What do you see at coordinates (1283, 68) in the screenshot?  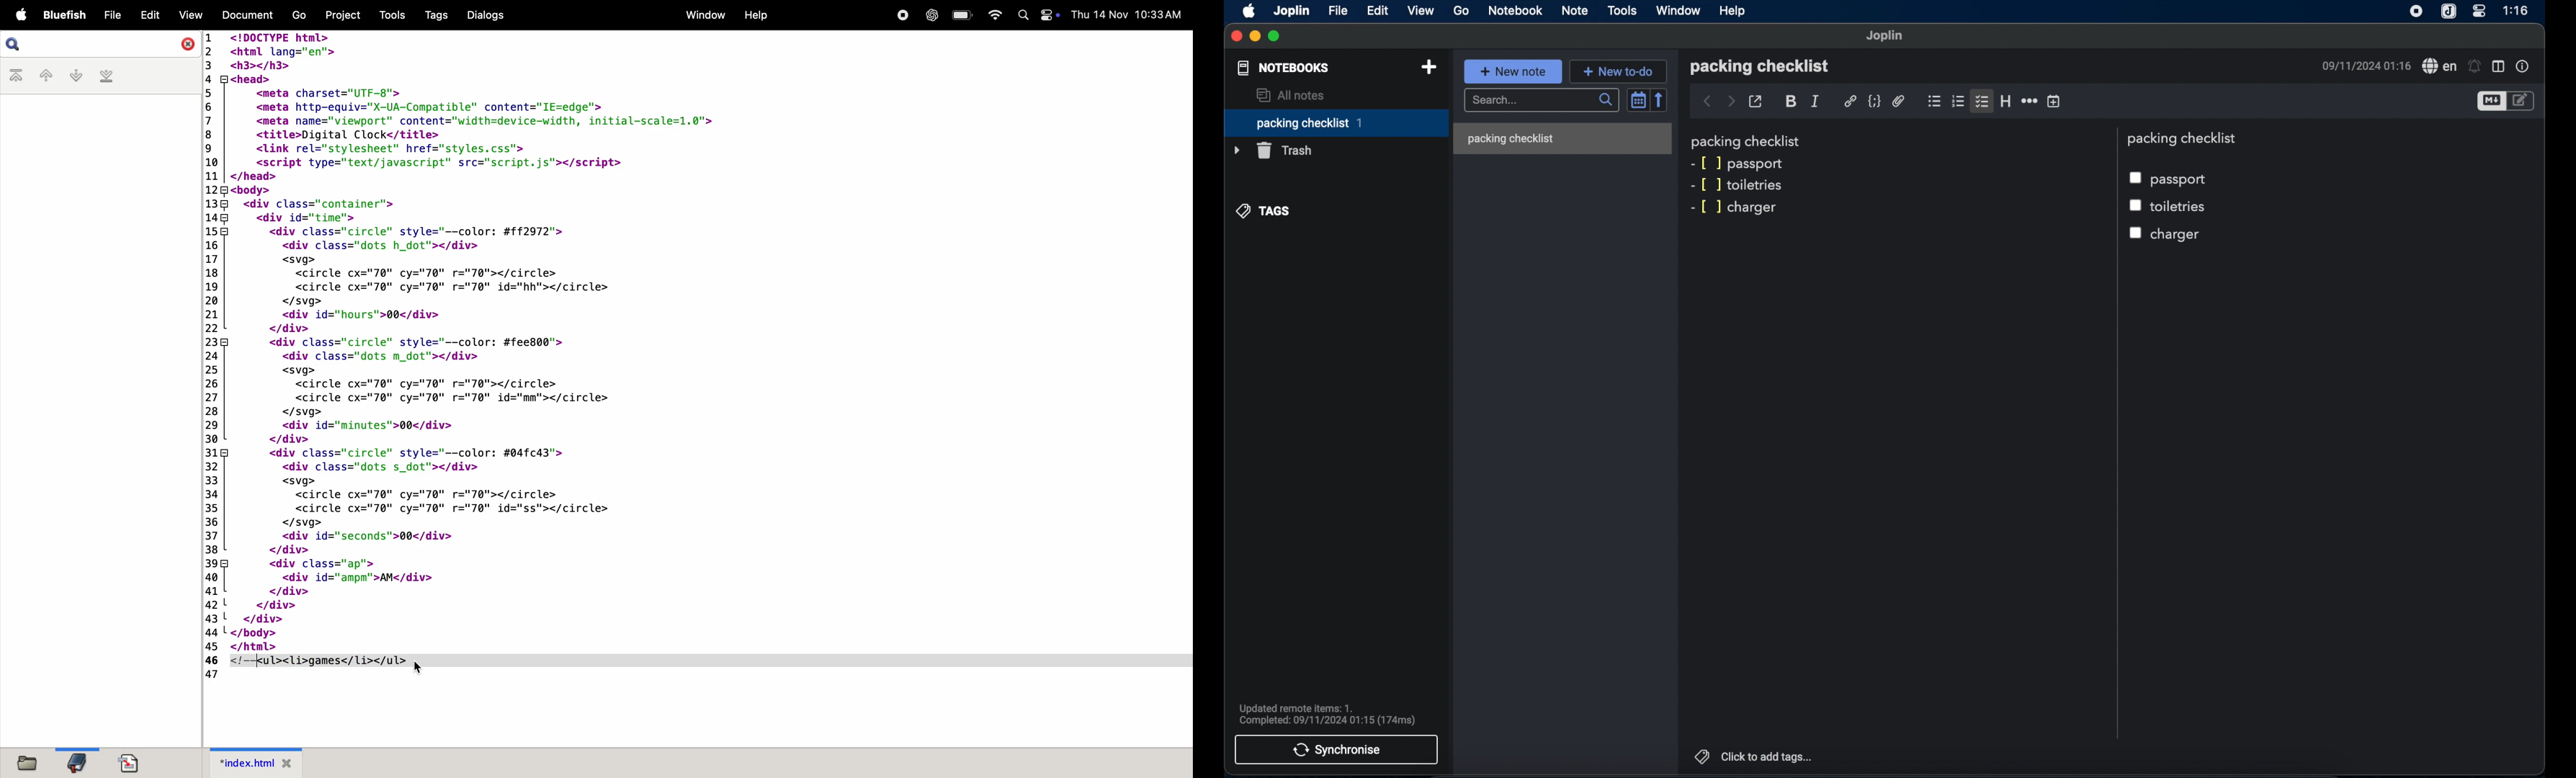 I see `notebooks` at bounding box center [1283, 68].